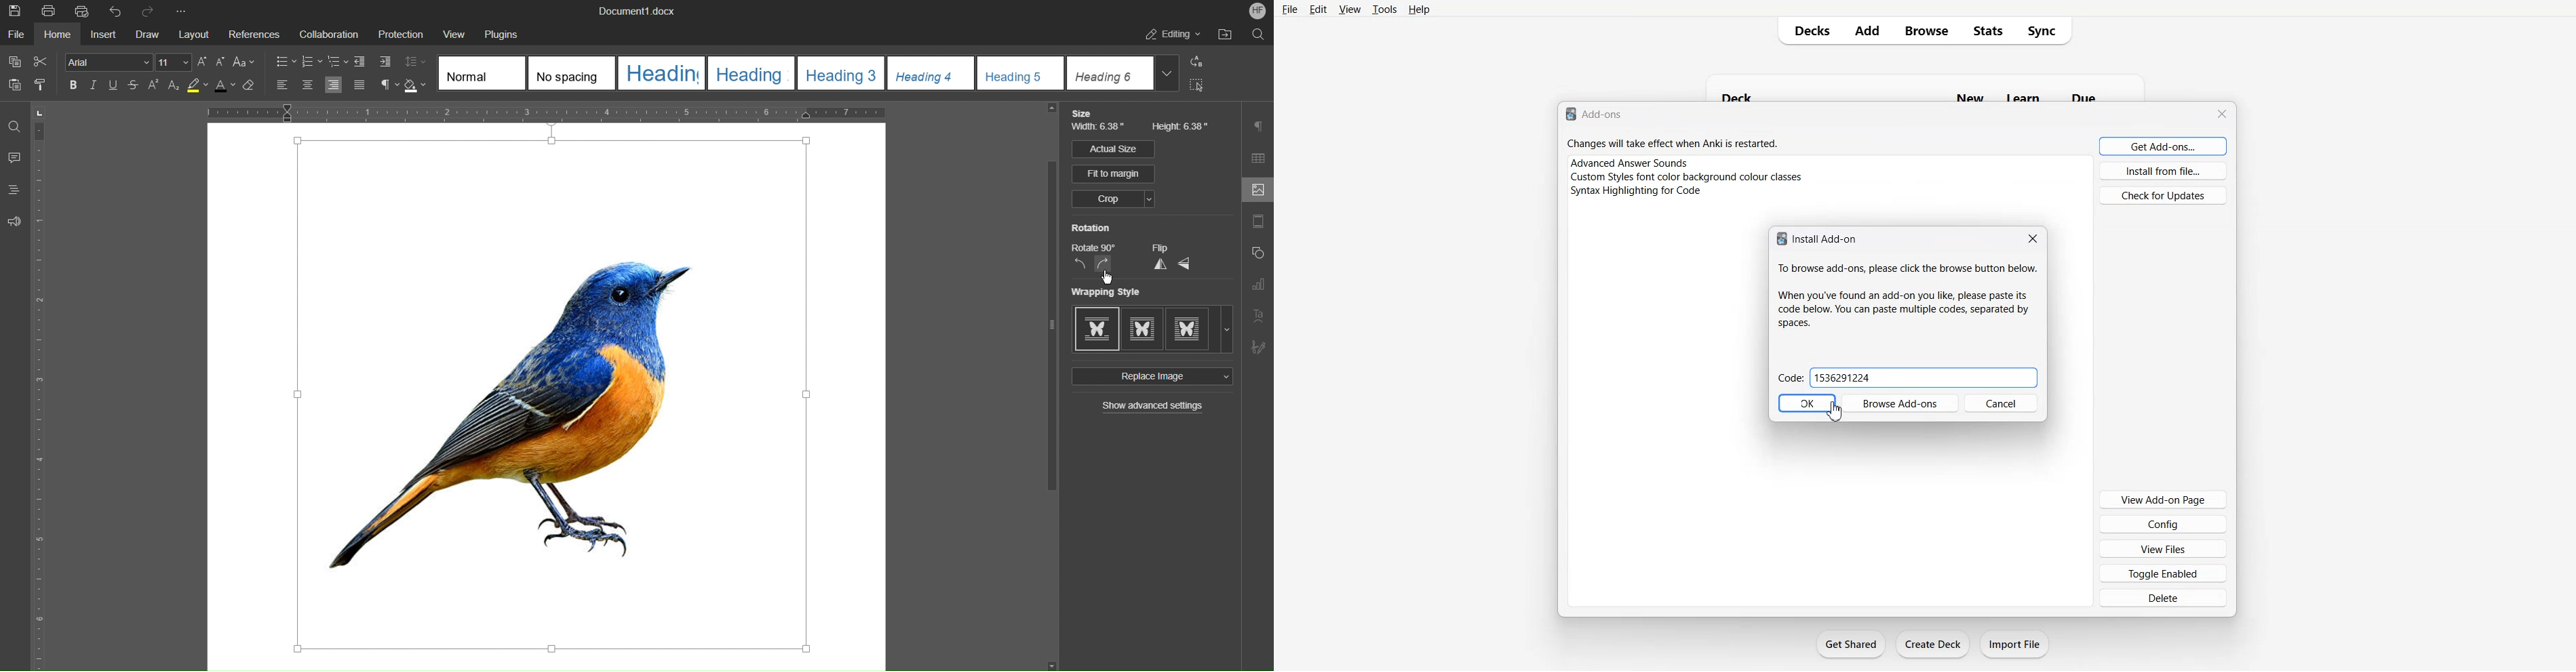  Describe the element at coordinates (1569, 115) in the screenshot. I see `logo` at that location.